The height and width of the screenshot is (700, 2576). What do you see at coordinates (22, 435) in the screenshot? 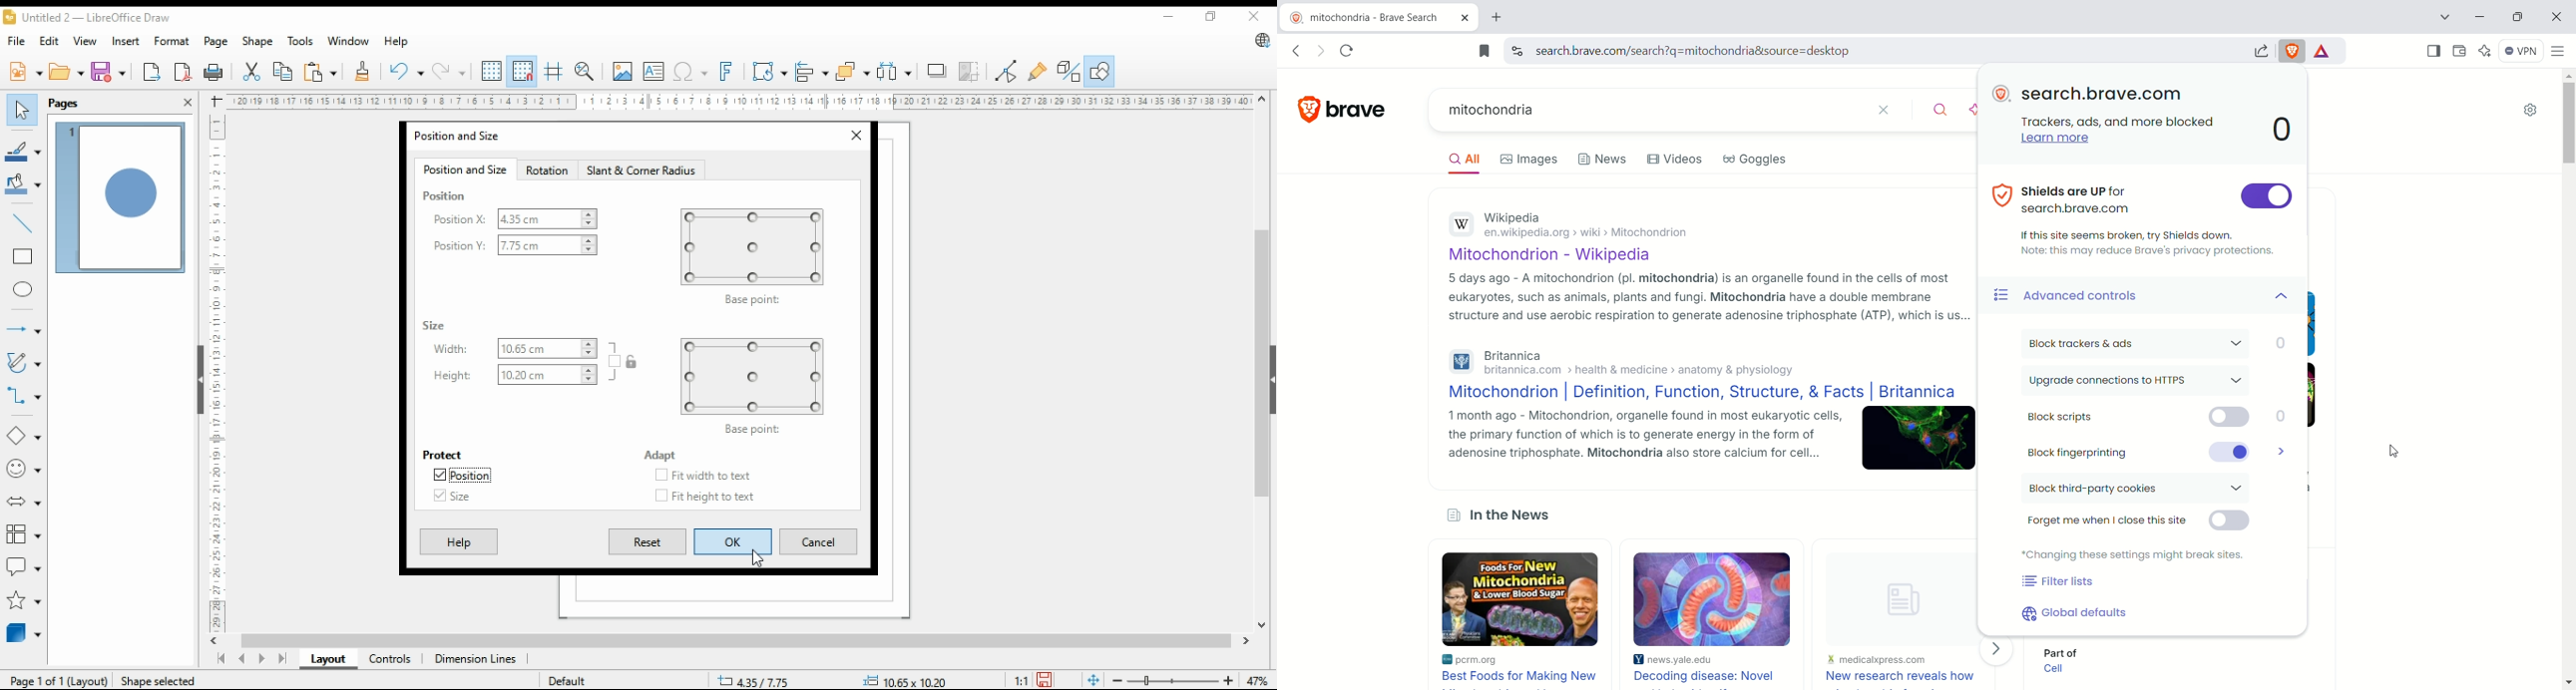
I see `simple shapes` at bounding box center [22, 435].